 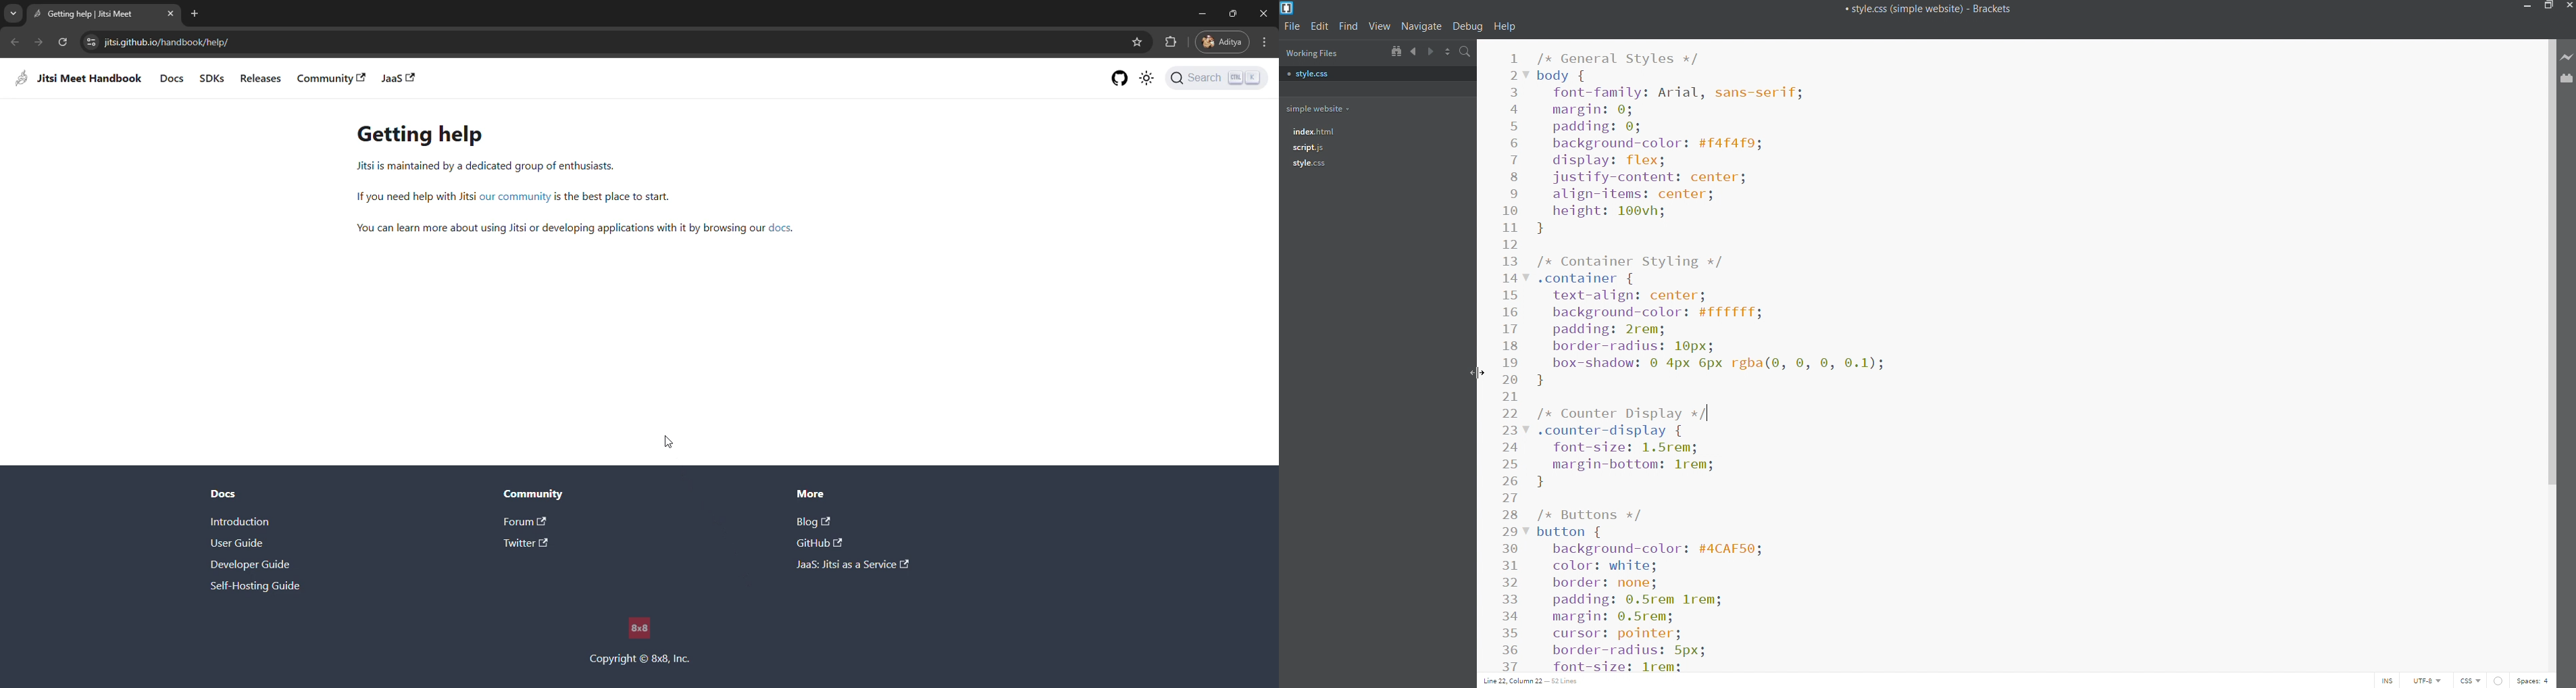 What do you see at coordinates (238, 544) in the screenshot?
I see `guide` at bounding box center [238, 544].